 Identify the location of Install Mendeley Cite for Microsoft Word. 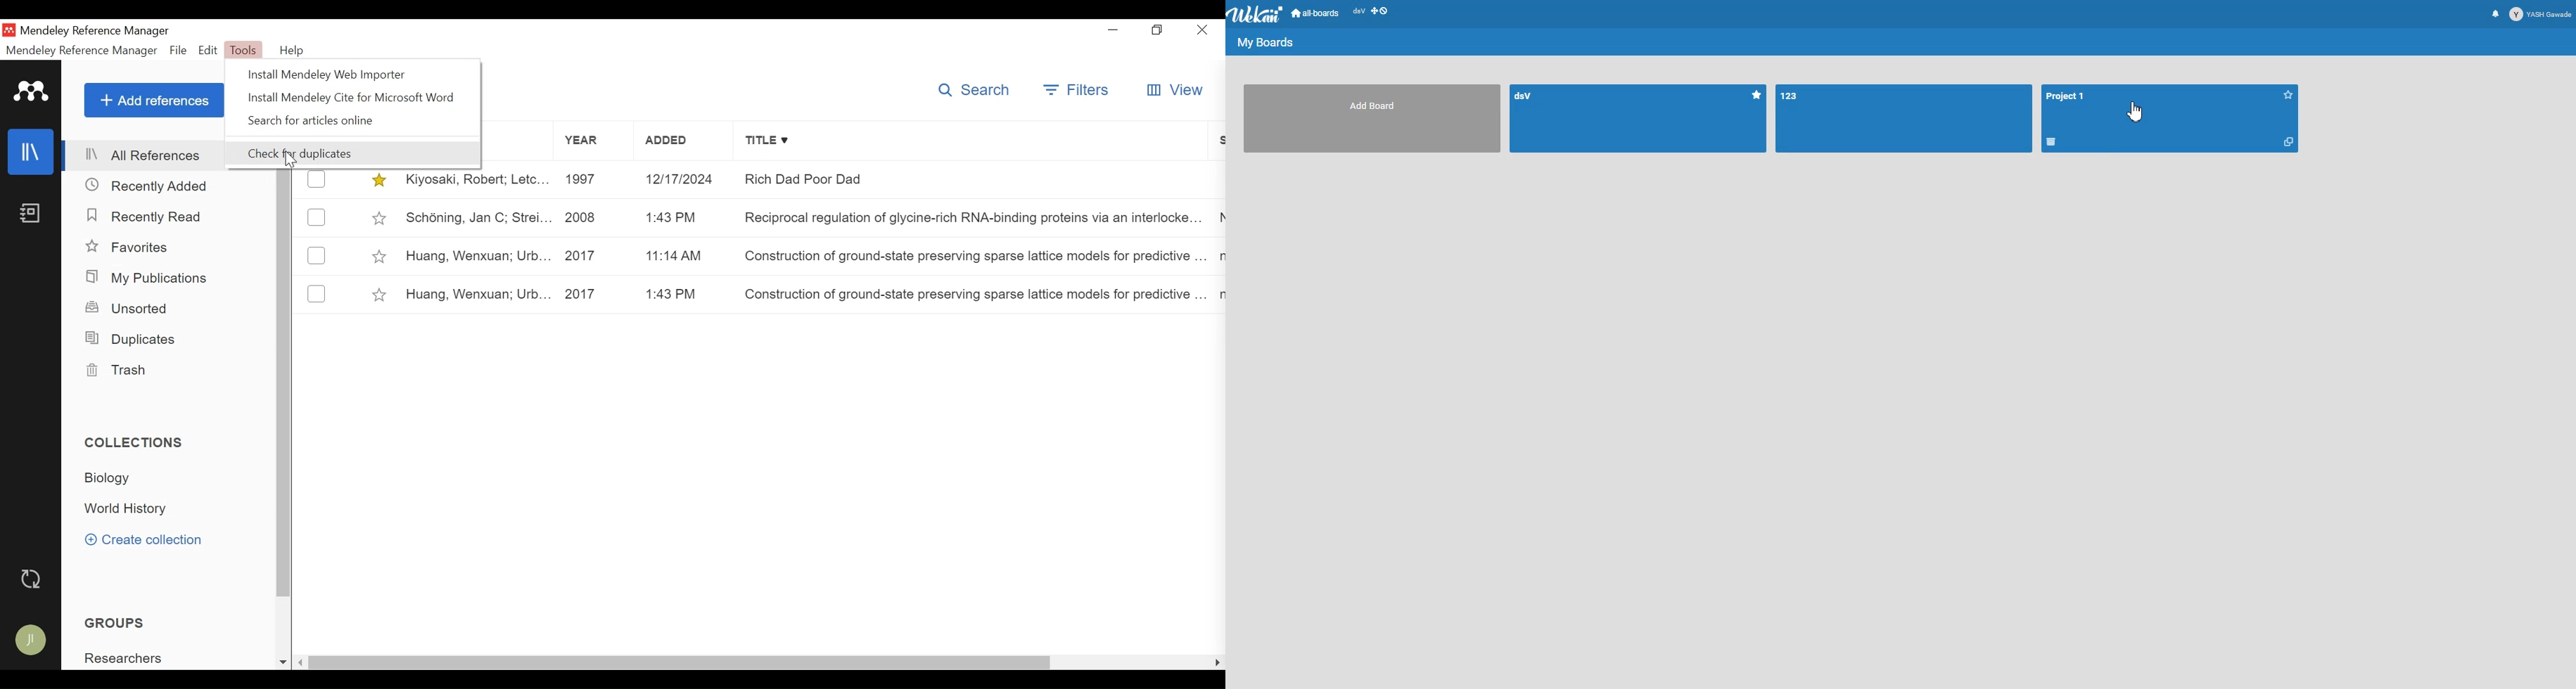
(361, 98).